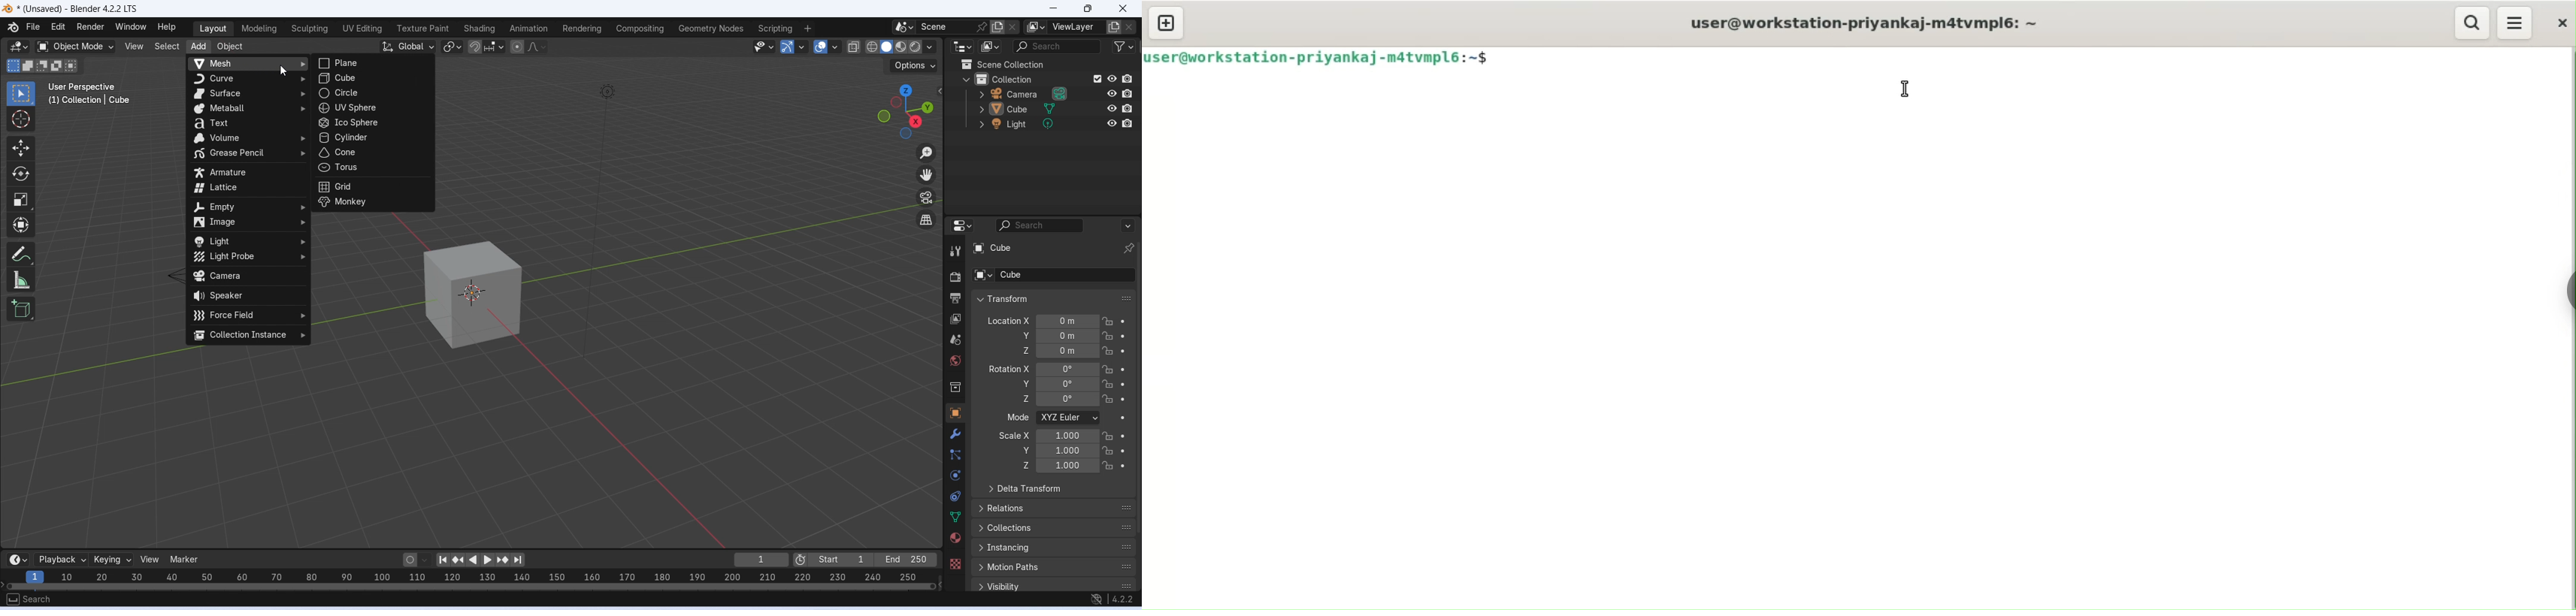 This screenshot has width=2576, height=616. What do you see at coordinates (372, 137) in the screenshot?
I see `cylinder` at bounding box center [372, 137].